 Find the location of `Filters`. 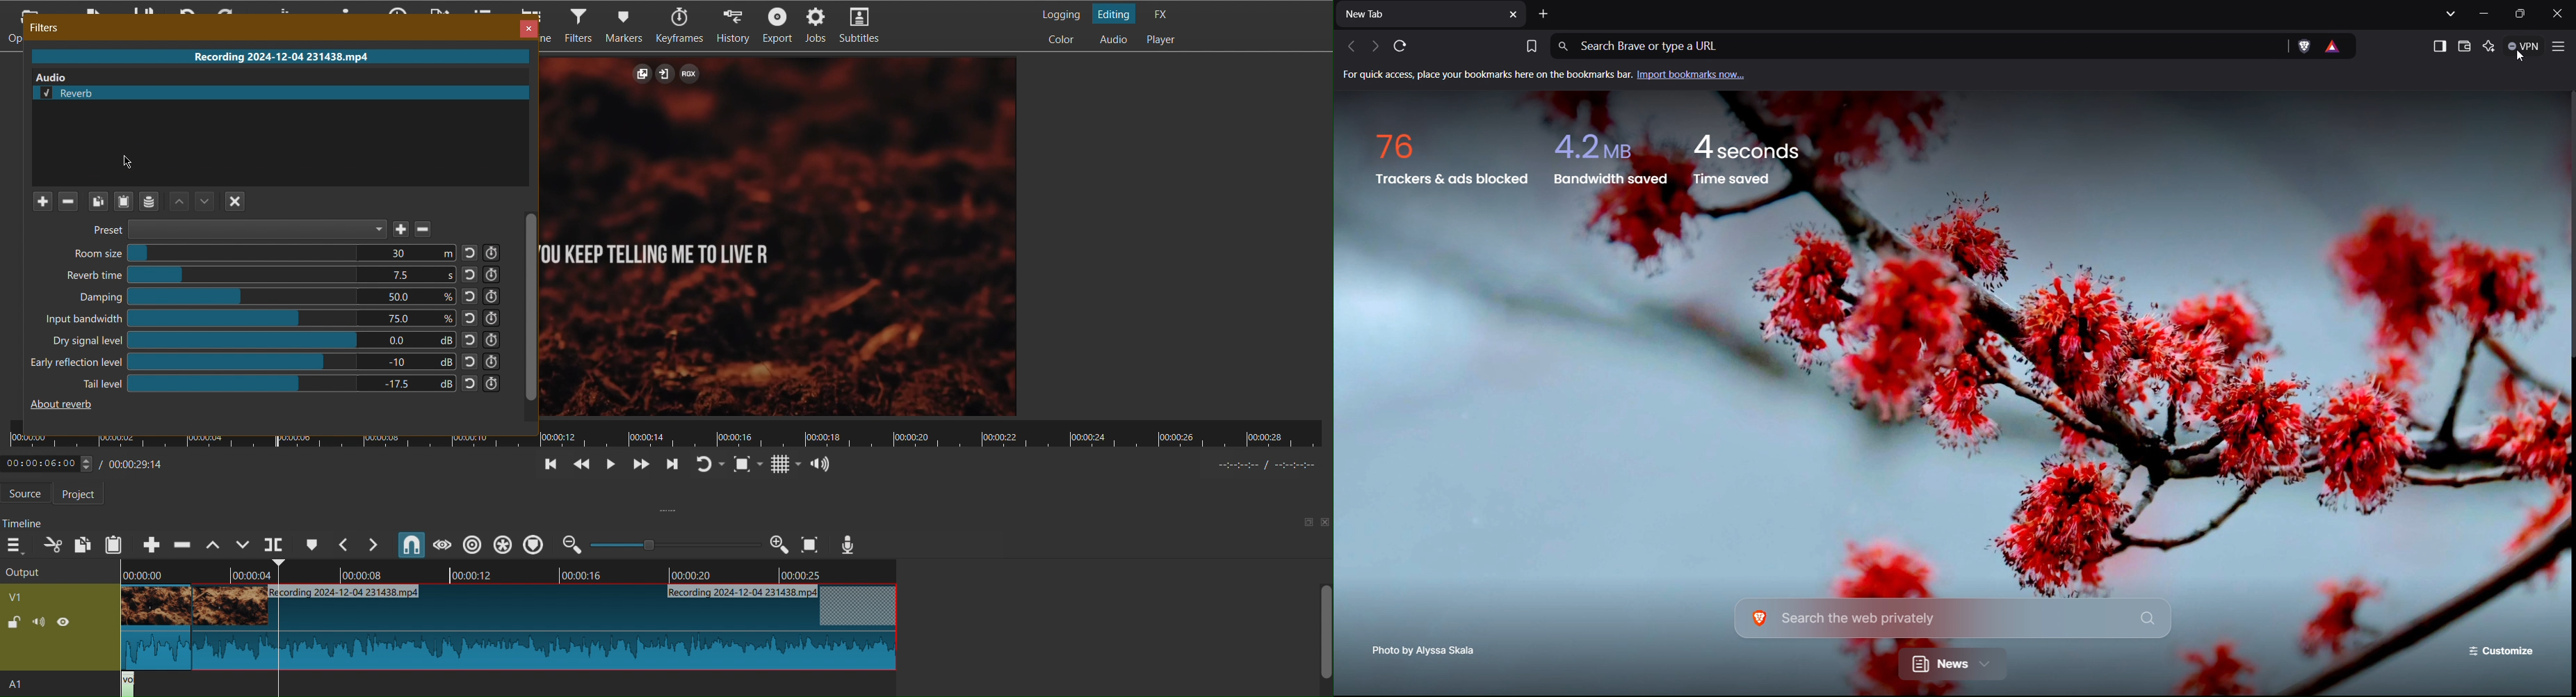

Filters is located at coordinates (578, 26).